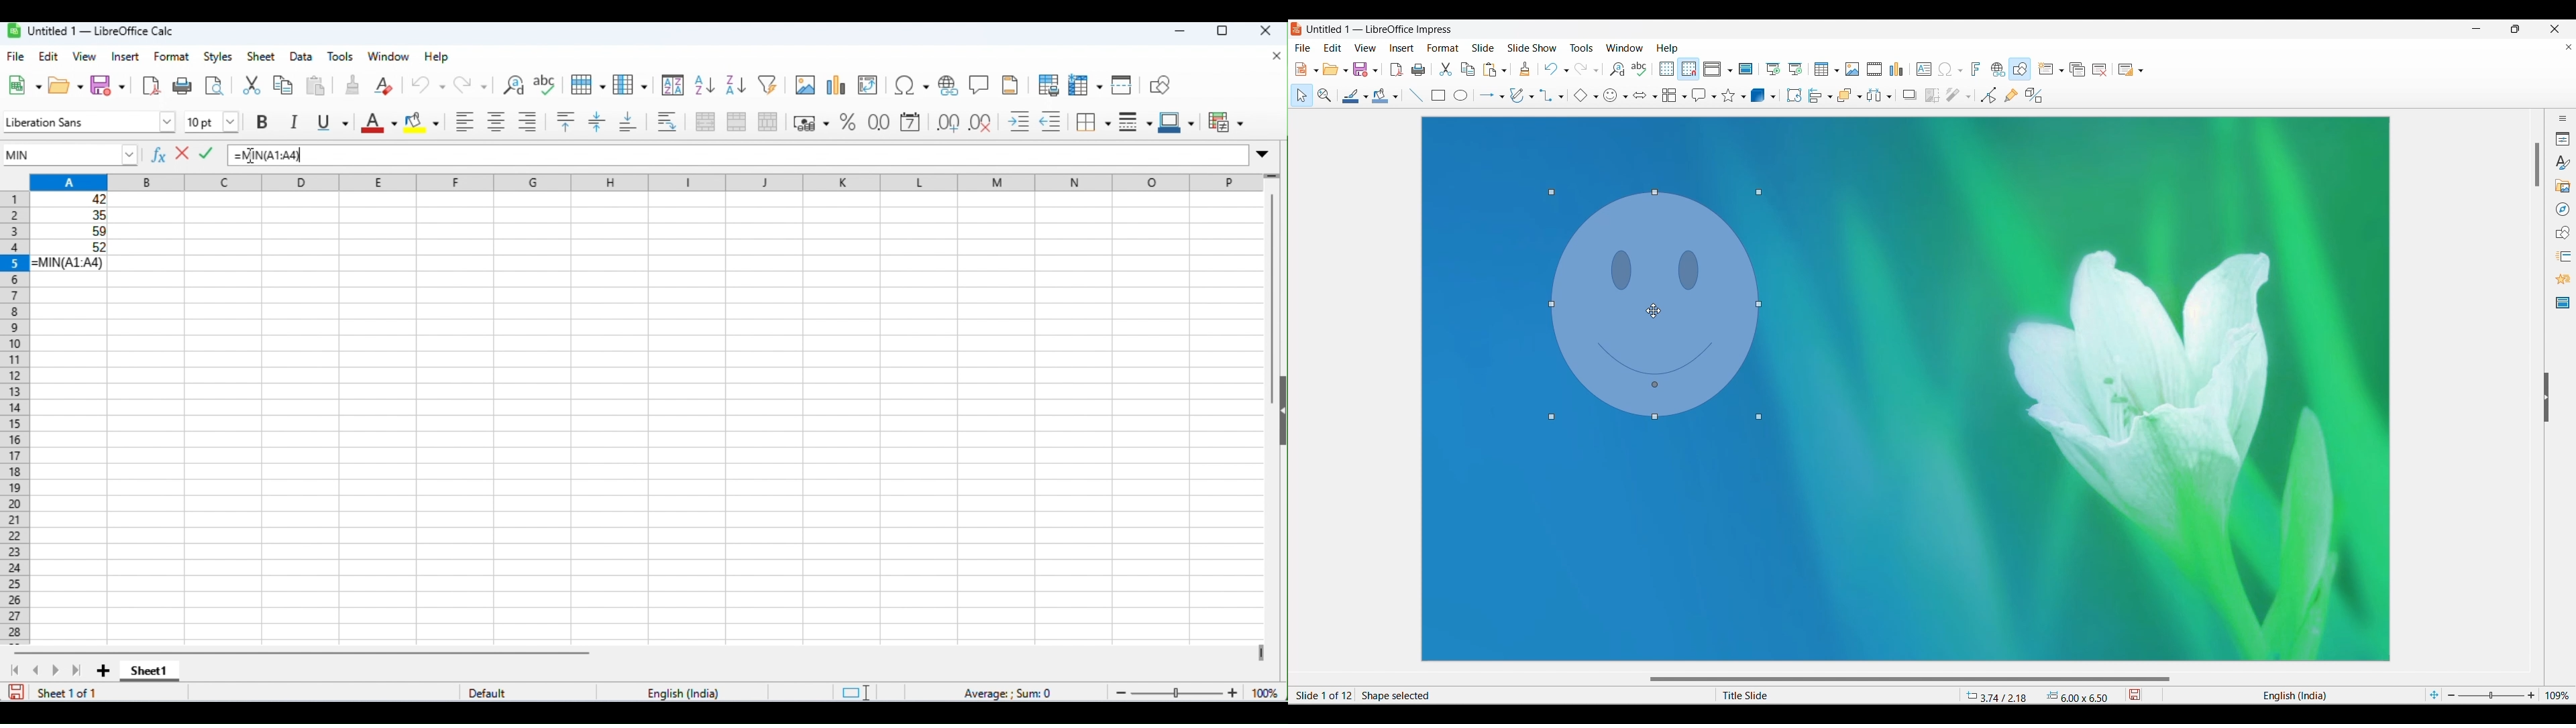 The height and width of the screenshot is (728, 2576). What do you see at coordinates (1999, 695) in the screenshot?
I see `3.74 / 2.18` at bounding box center [1999, 695].